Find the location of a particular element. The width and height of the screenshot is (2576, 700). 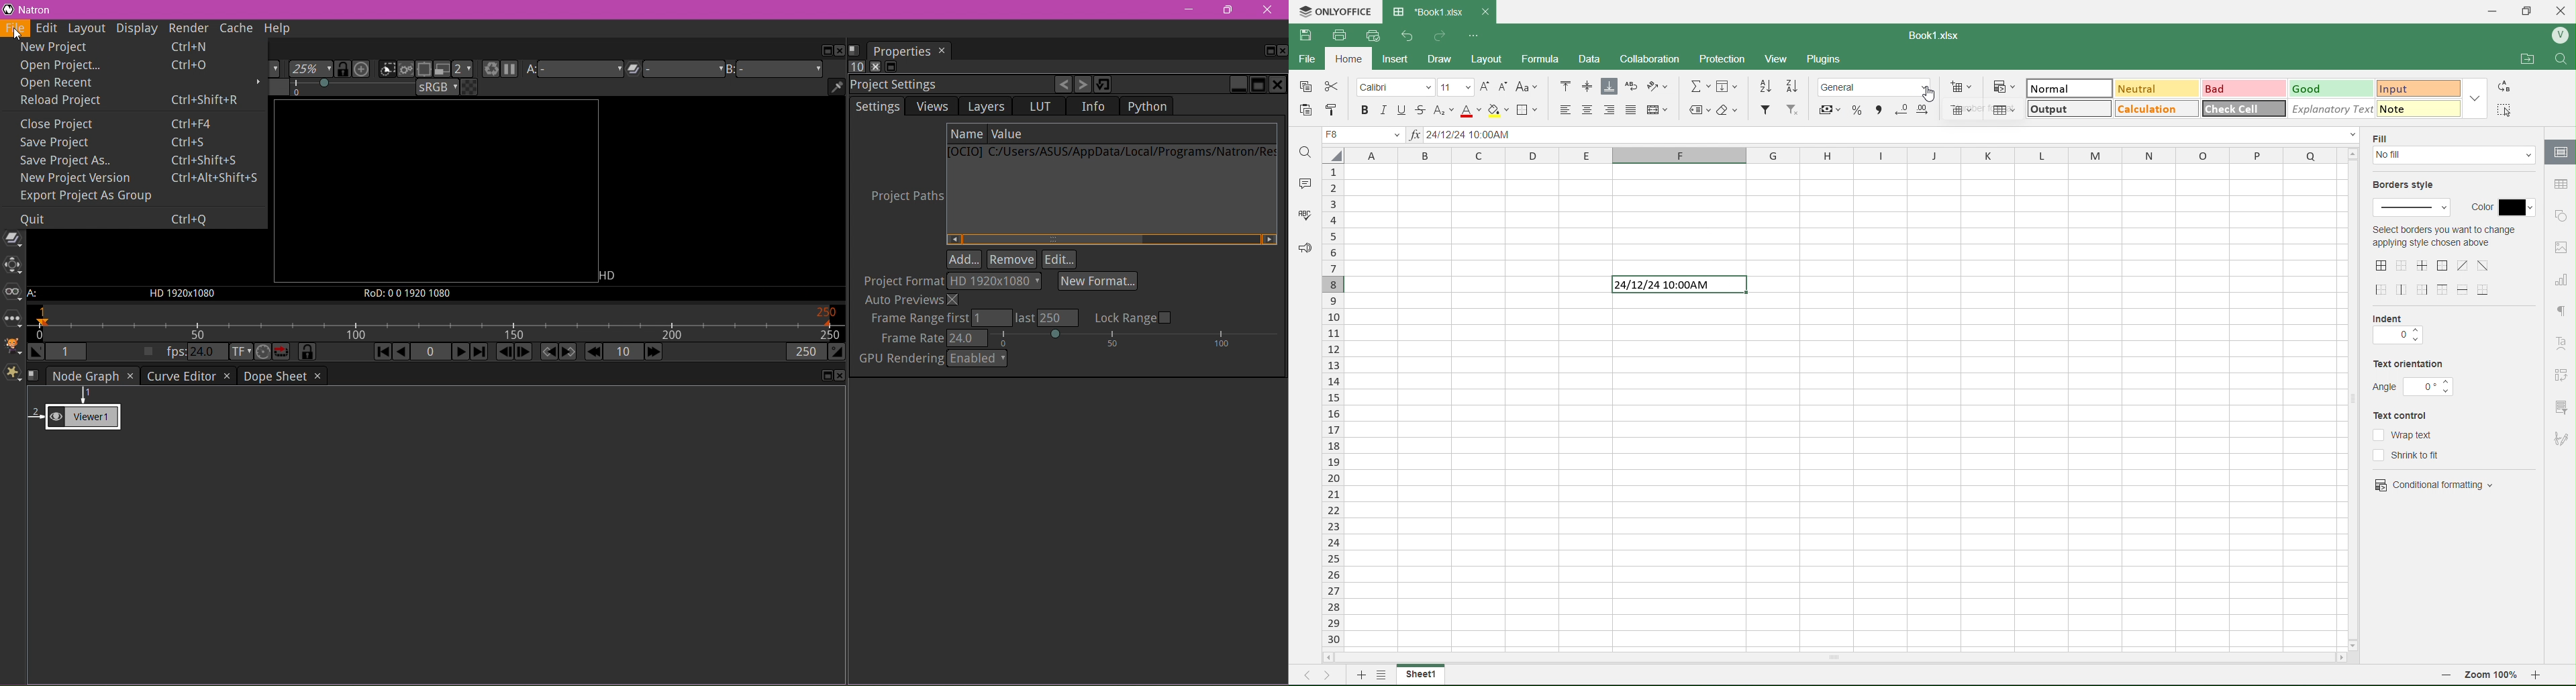

center is located at coordinates (2463, 265).